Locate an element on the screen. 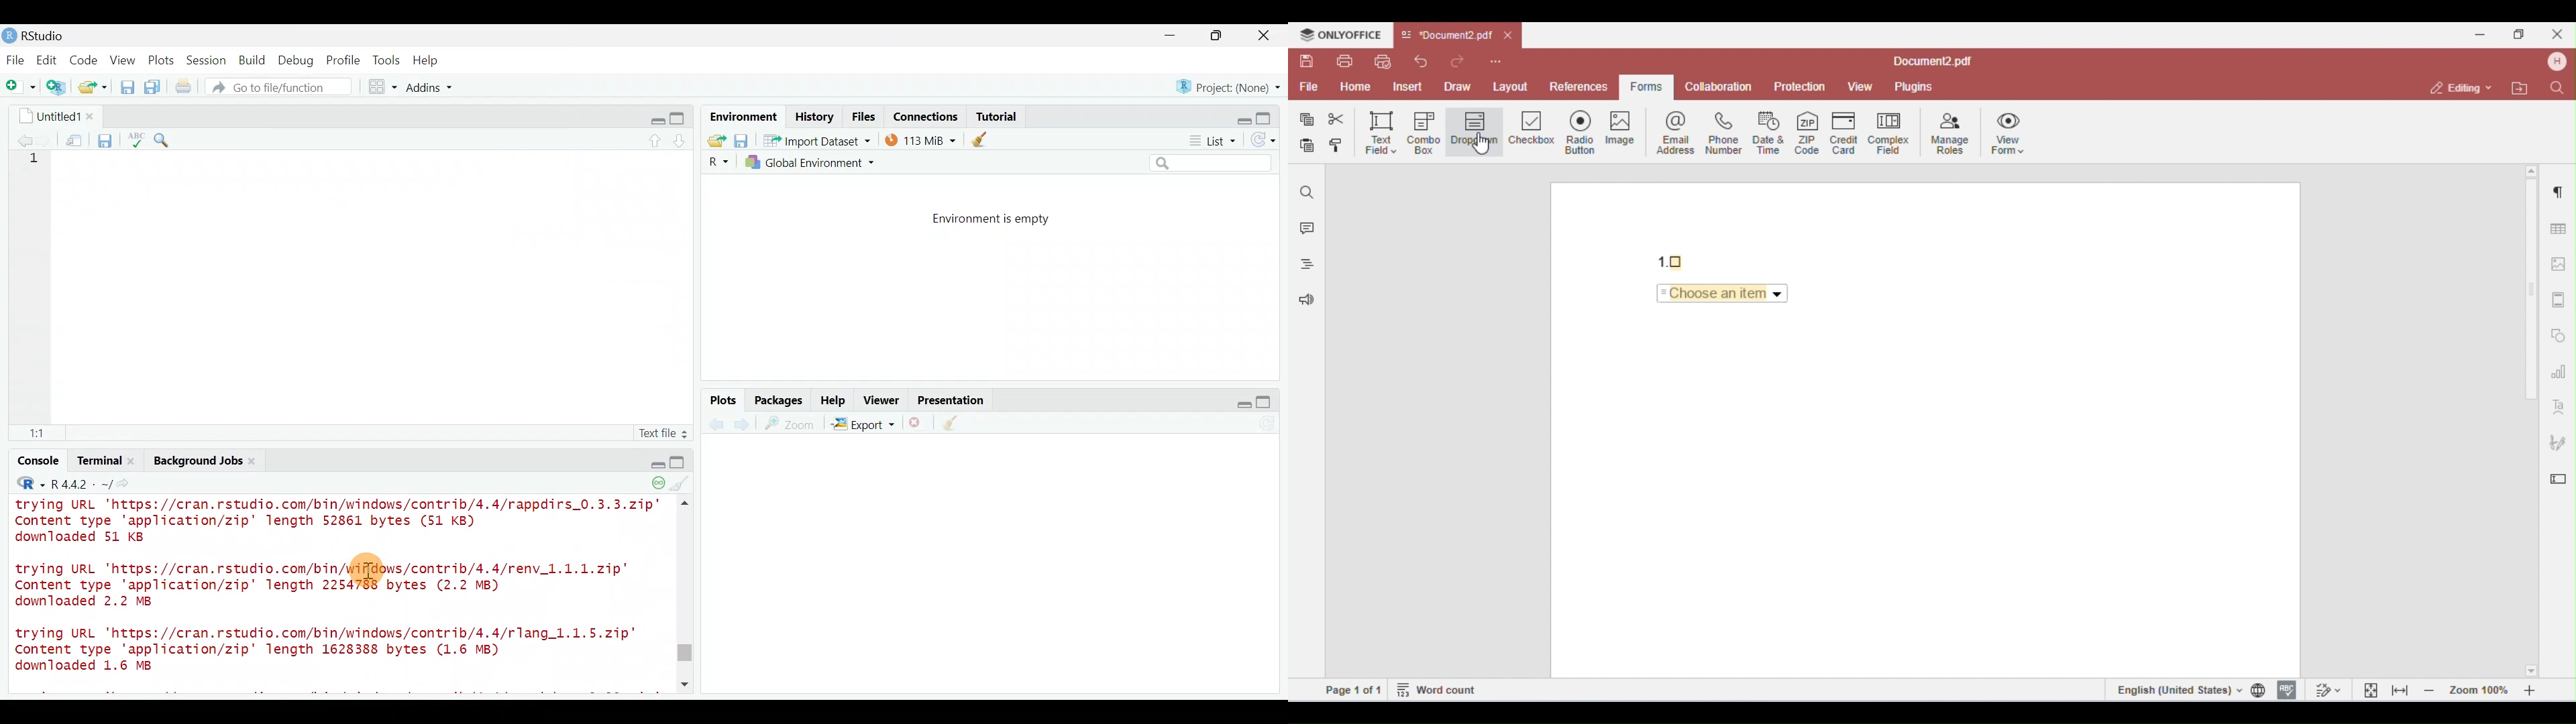  Profile is located at coordinates (343, 59).